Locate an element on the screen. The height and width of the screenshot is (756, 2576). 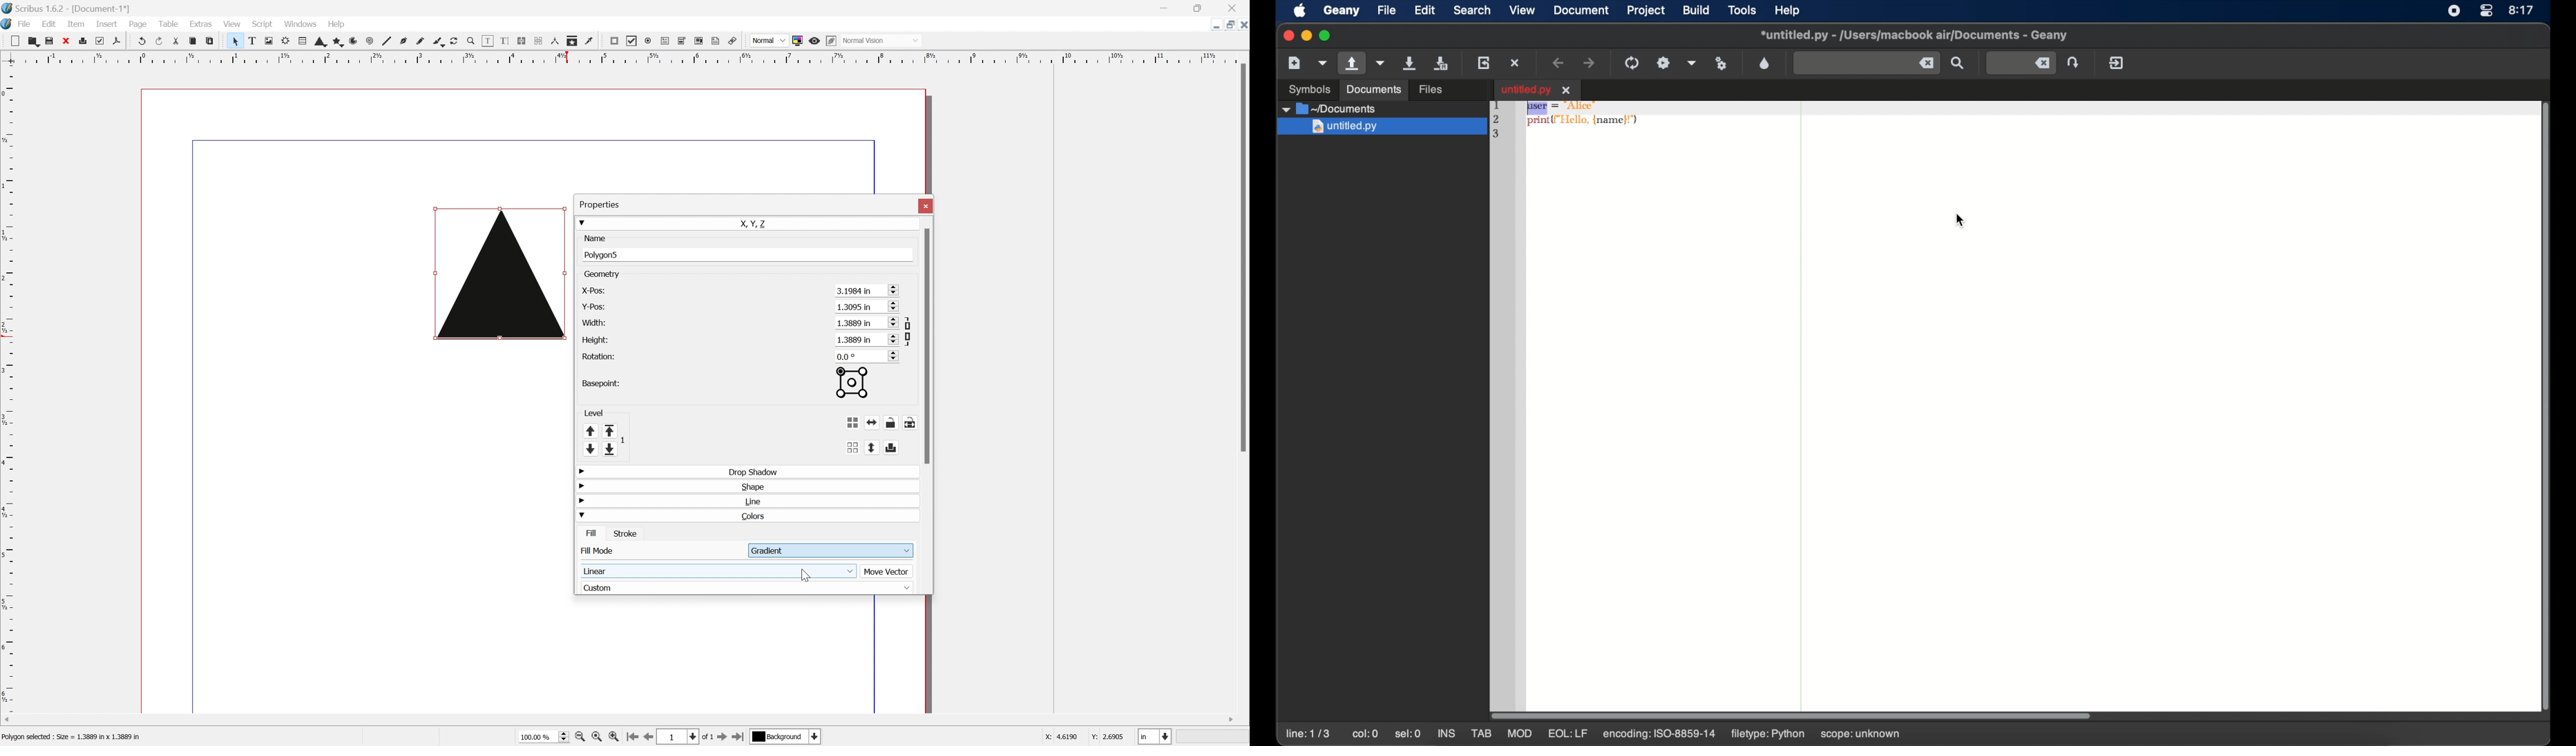
X: 4.6190 is located at coordinates (1059, 738).